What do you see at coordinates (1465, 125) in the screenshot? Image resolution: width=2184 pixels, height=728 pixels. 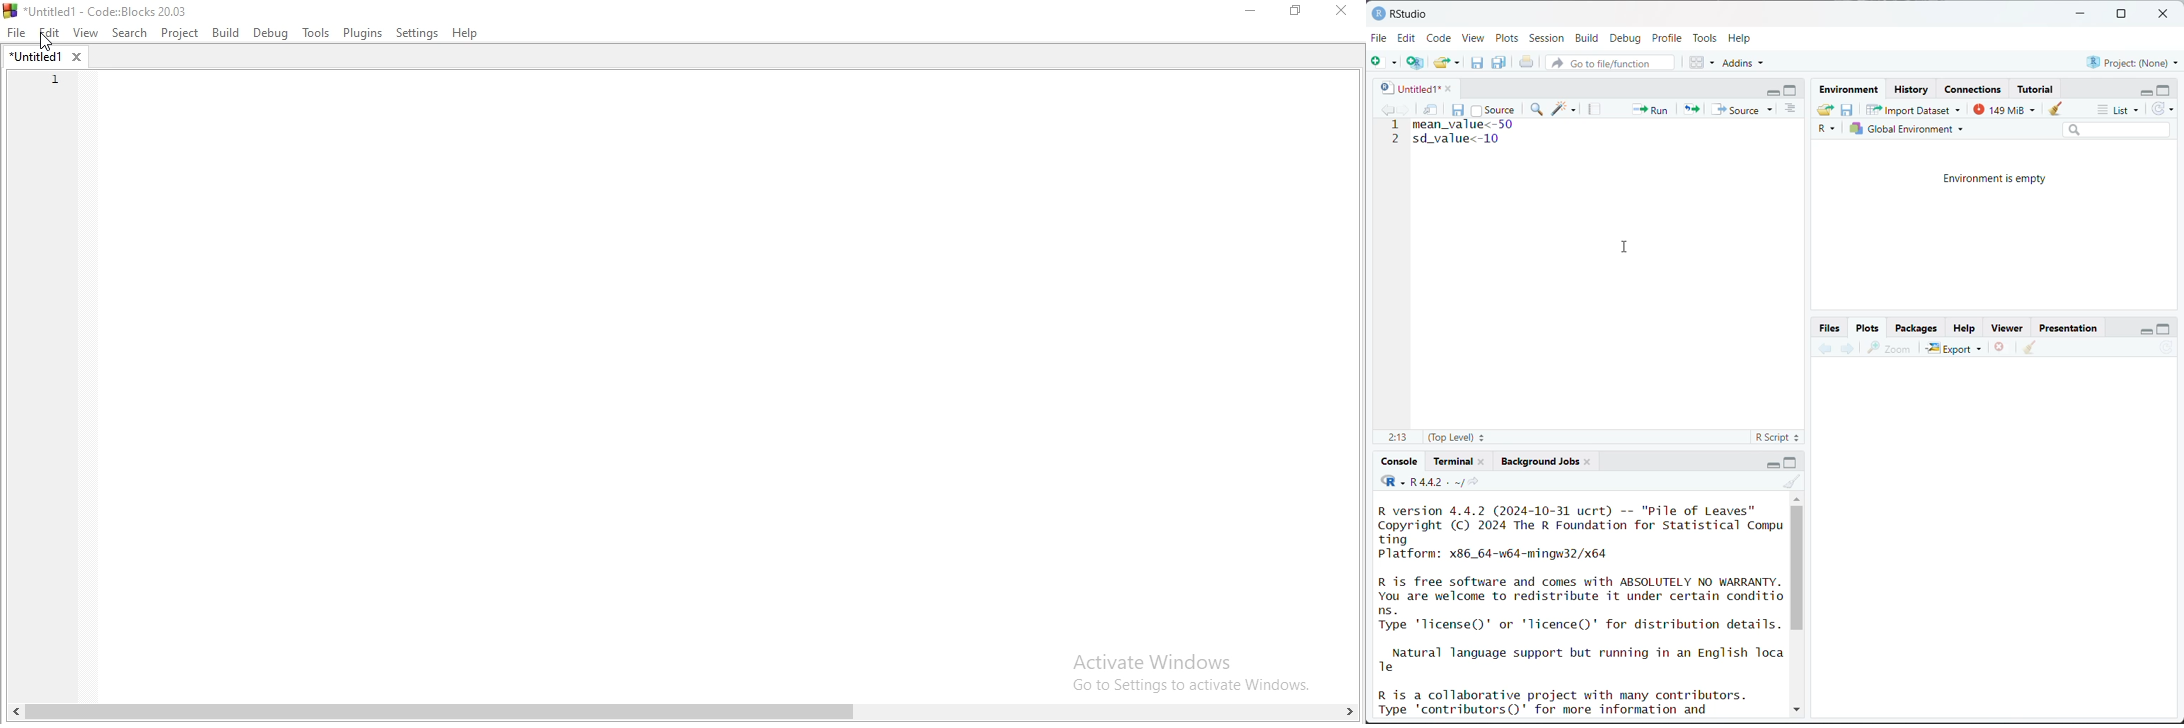 I see `mean_value<-50` at bounding box center [1465, 125].